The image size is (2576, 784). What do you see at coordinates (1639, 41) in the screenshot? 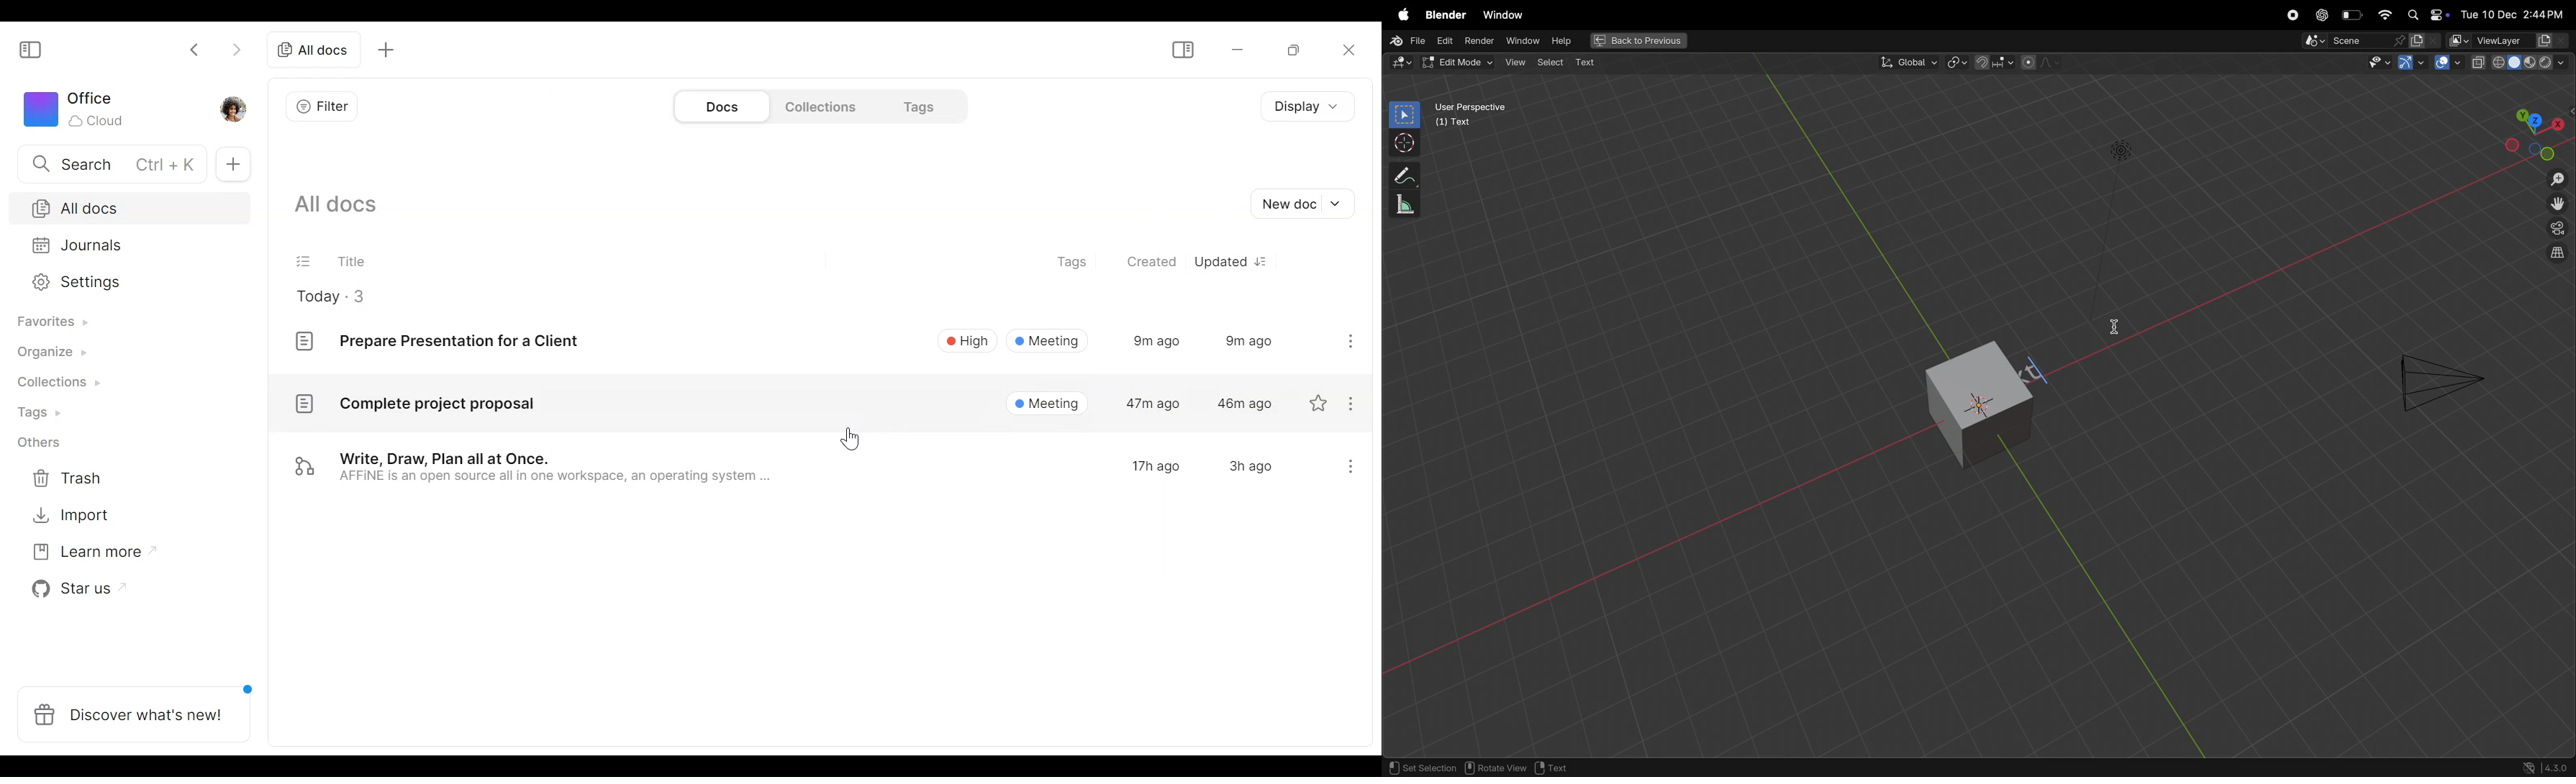
I see `Back previous` at bounding box center [1639, 41].